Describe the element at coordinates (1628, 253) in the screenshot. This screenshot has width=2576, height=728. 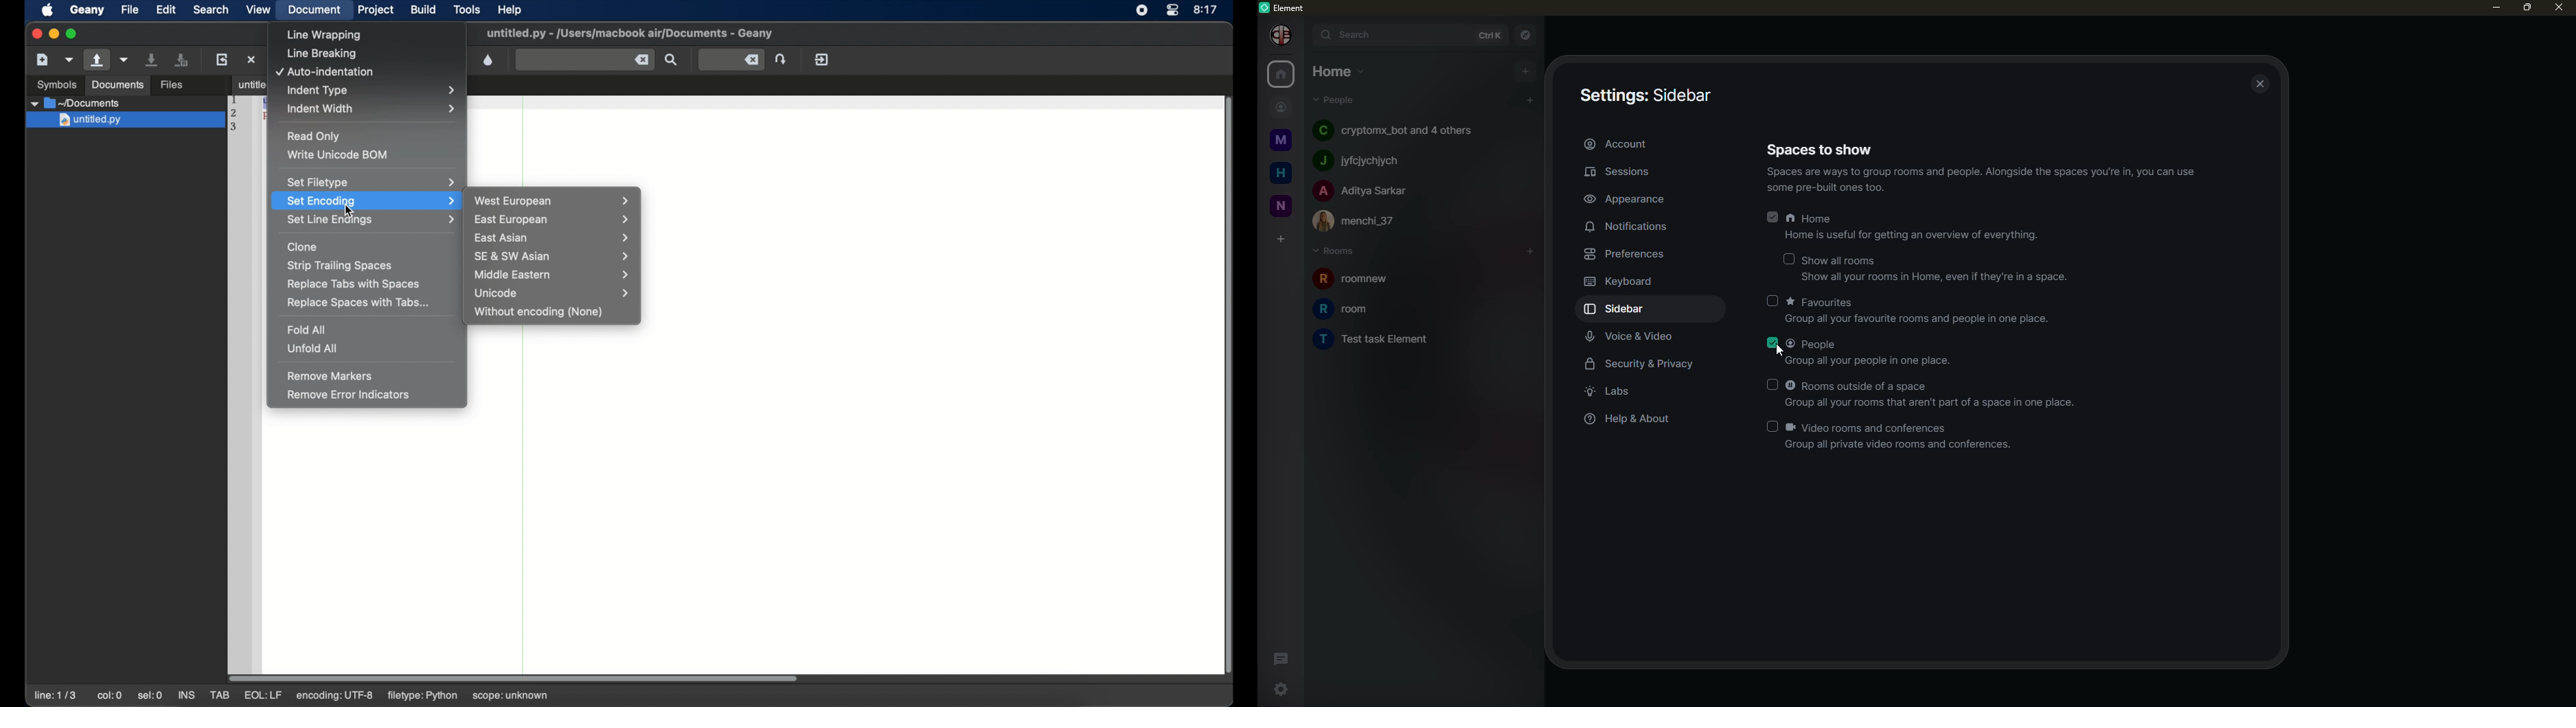
I see `preferences` at that location.